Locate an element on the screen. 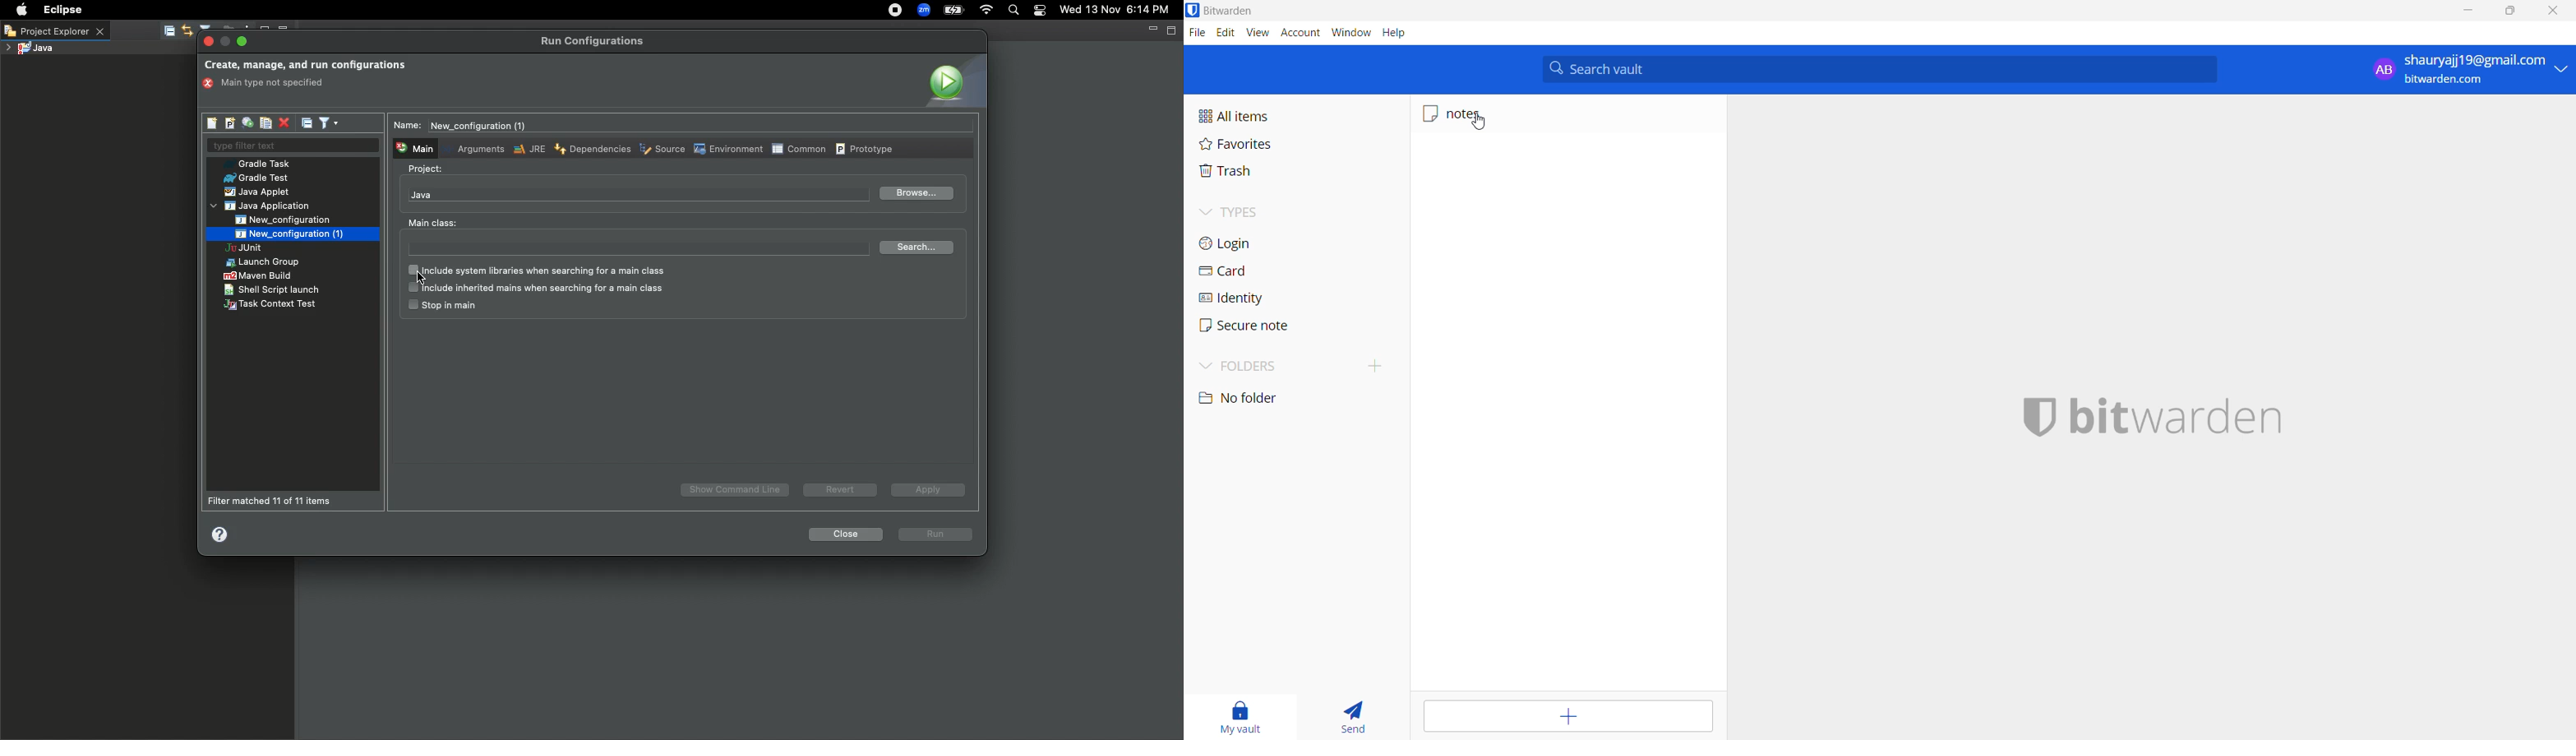 This screenshot has width=2576, height=756. Eclipse is located at coordinates (61, 10).